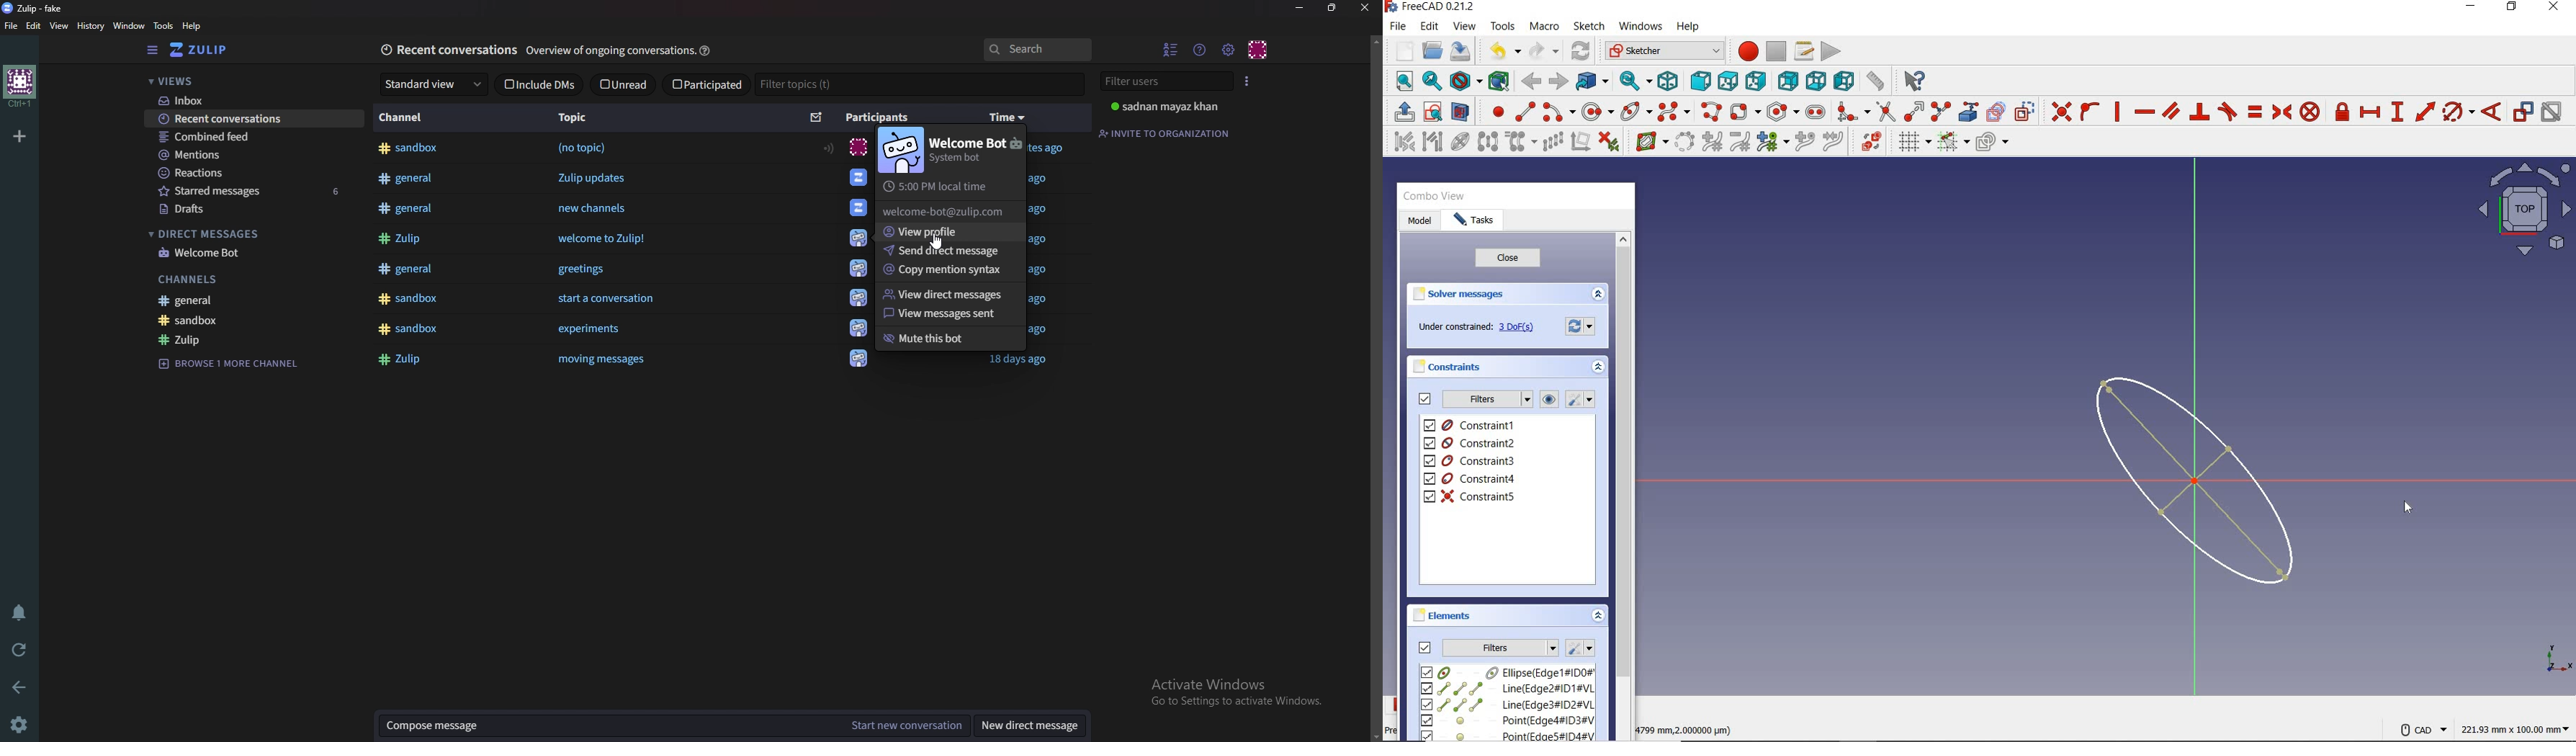 The width and height of the screenshot is (2576, 756). What do you see at coordinates (1597, 295) in the screenshot?
I see `collapse` at bounding box center [1597, 295].